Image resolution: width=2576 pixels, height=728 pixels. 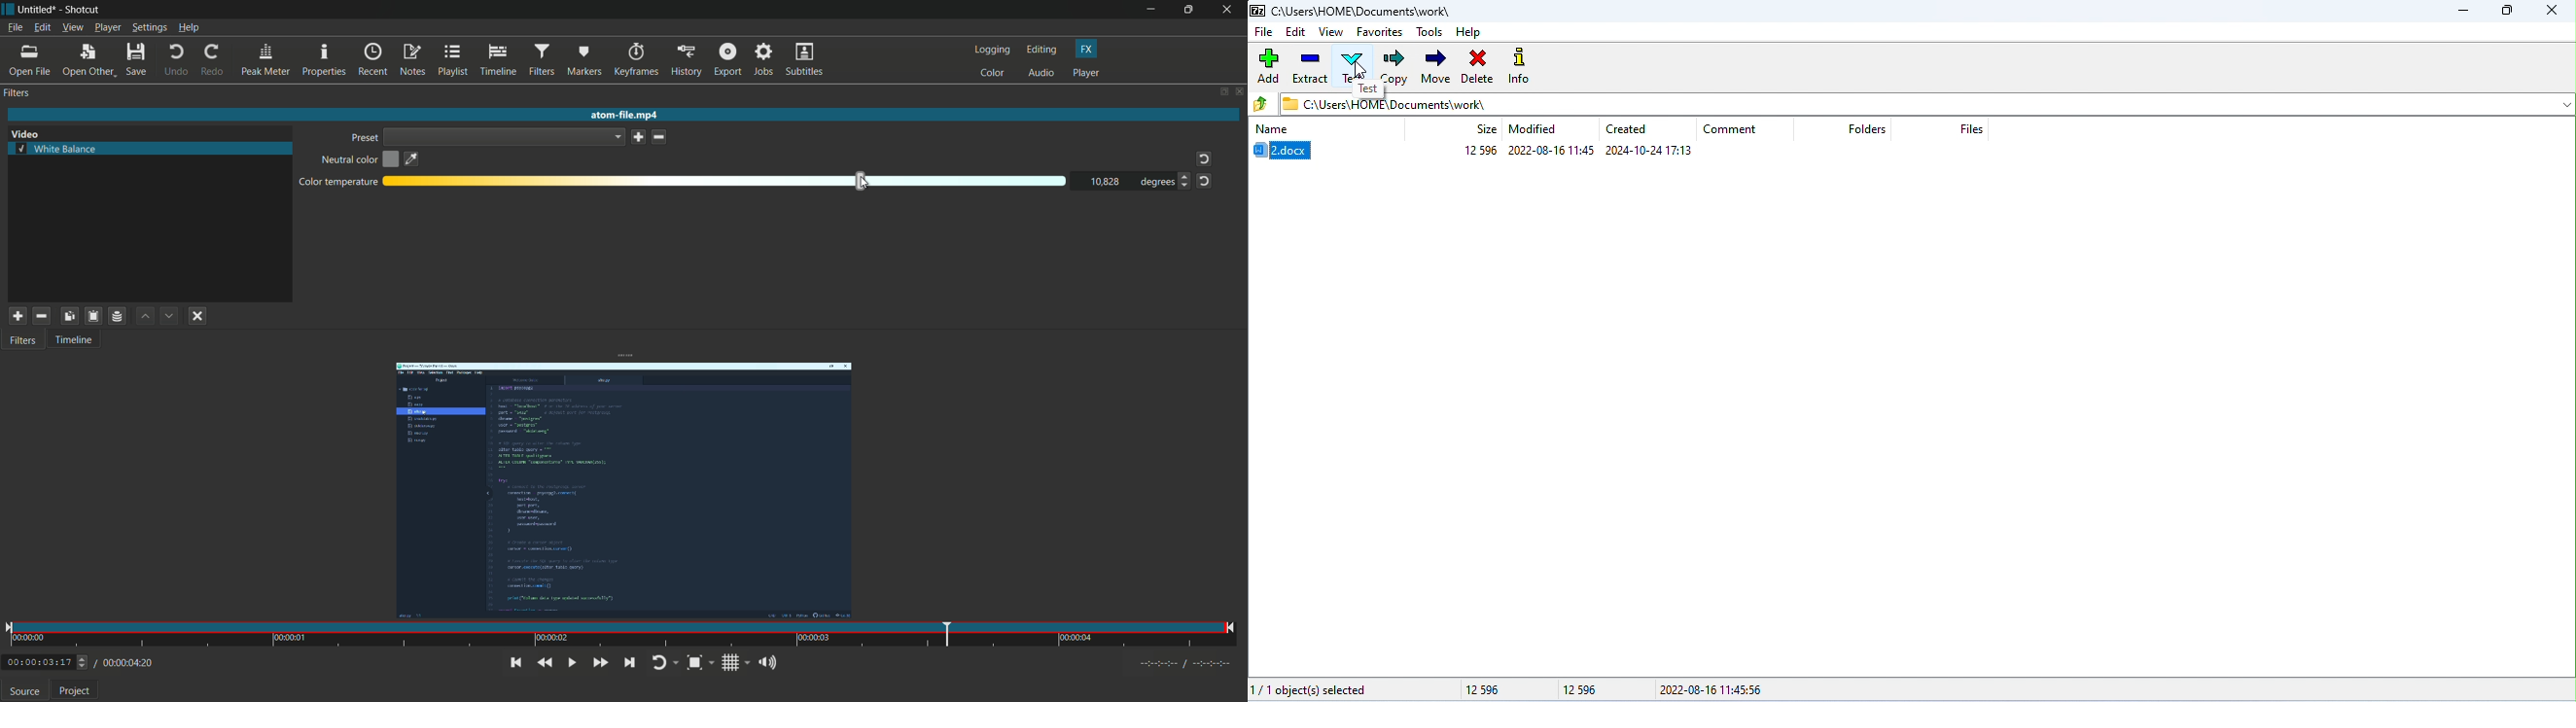 I want to click on edit menu, so click(x=42, y=27).